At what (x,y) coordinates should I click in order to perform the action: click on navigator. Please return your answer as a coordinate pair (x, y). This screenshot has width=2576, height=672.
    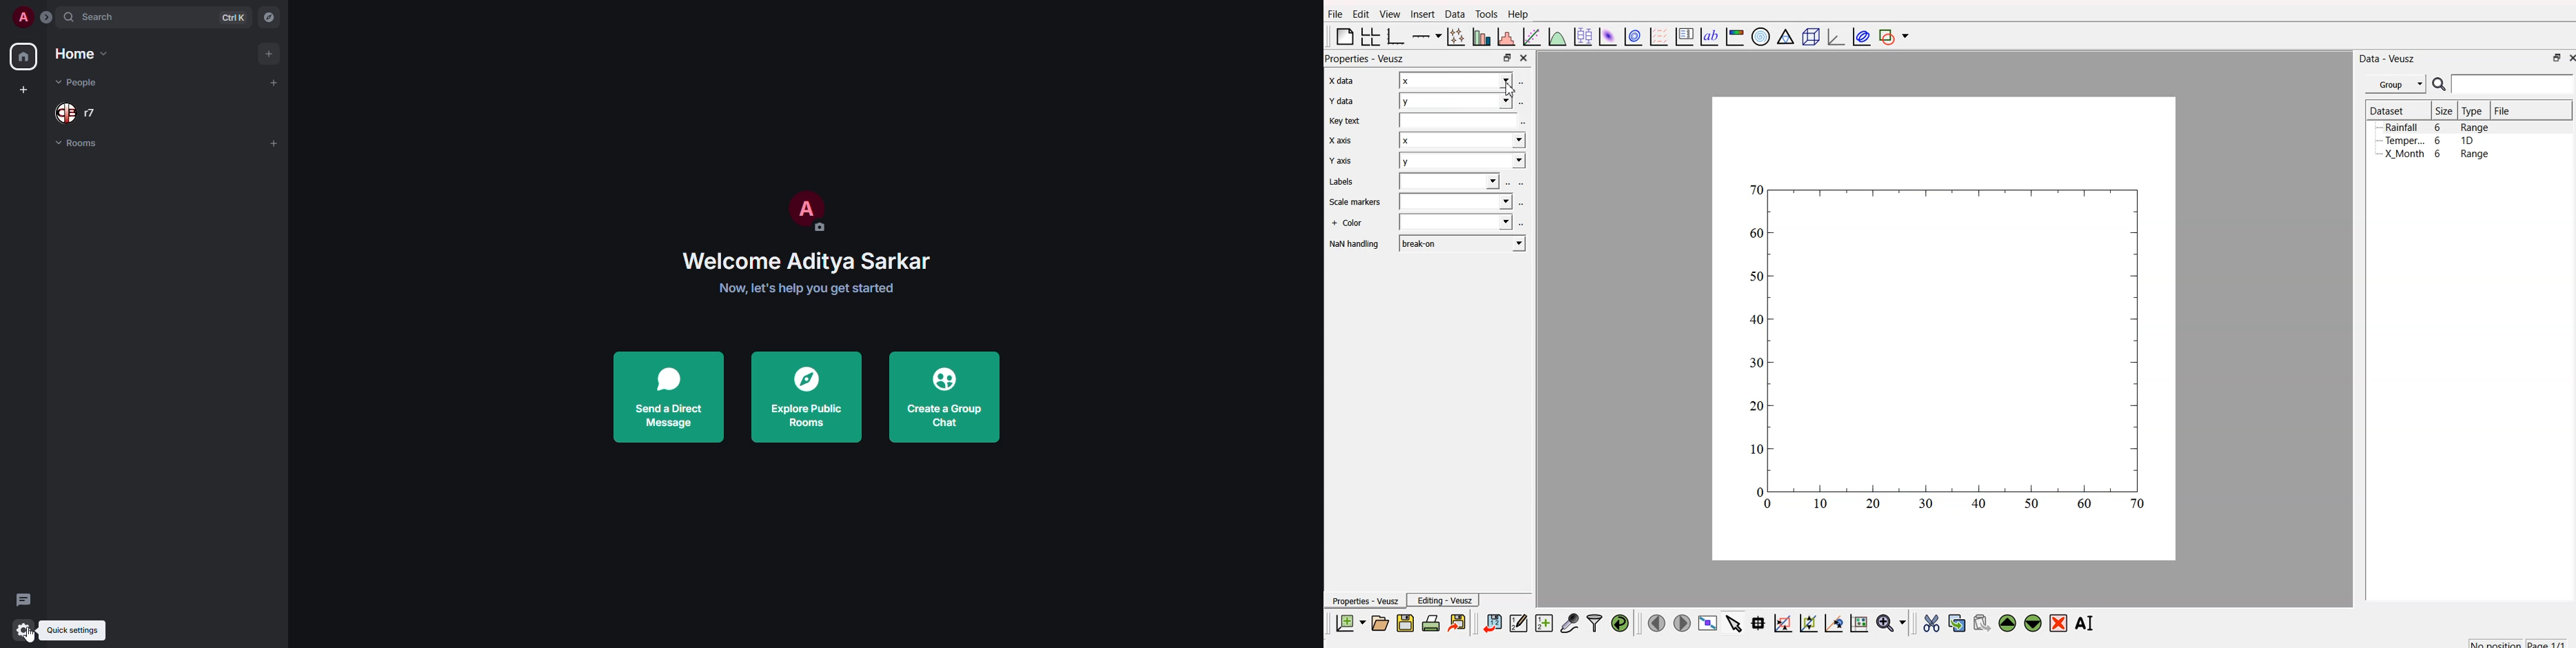
    Looking at the image, I should click on (267, 19).